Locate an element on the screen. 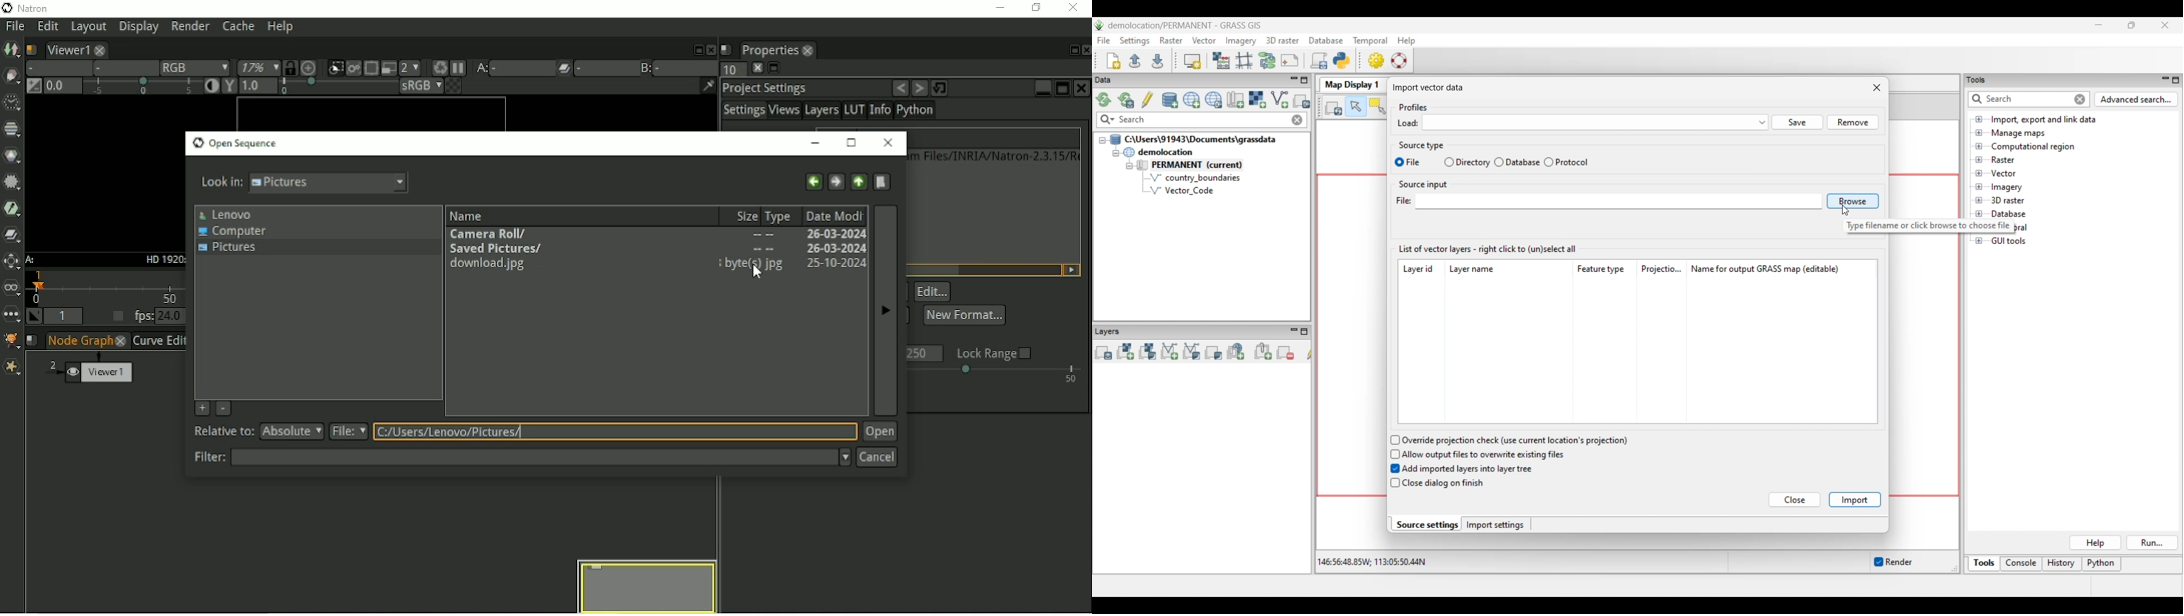  Protocol source type is located at coordinates (1574, 161).